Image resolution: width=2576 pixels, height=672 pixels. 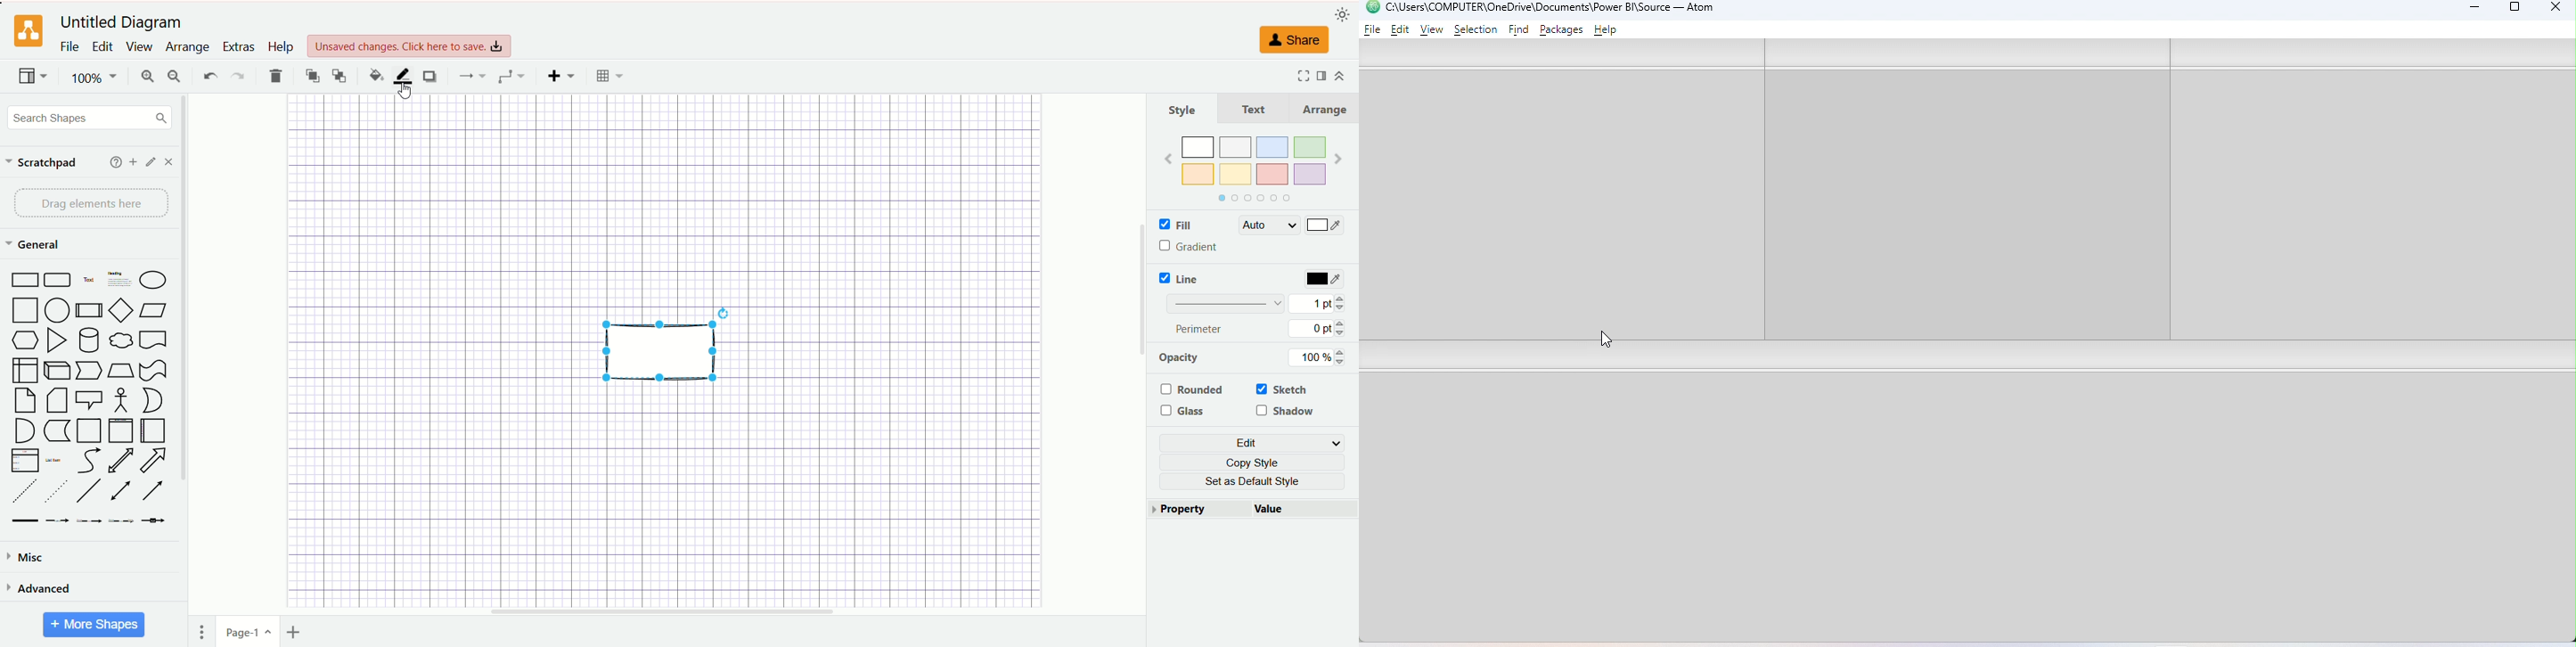 I want to click on File, so click(x=1373, y=29).